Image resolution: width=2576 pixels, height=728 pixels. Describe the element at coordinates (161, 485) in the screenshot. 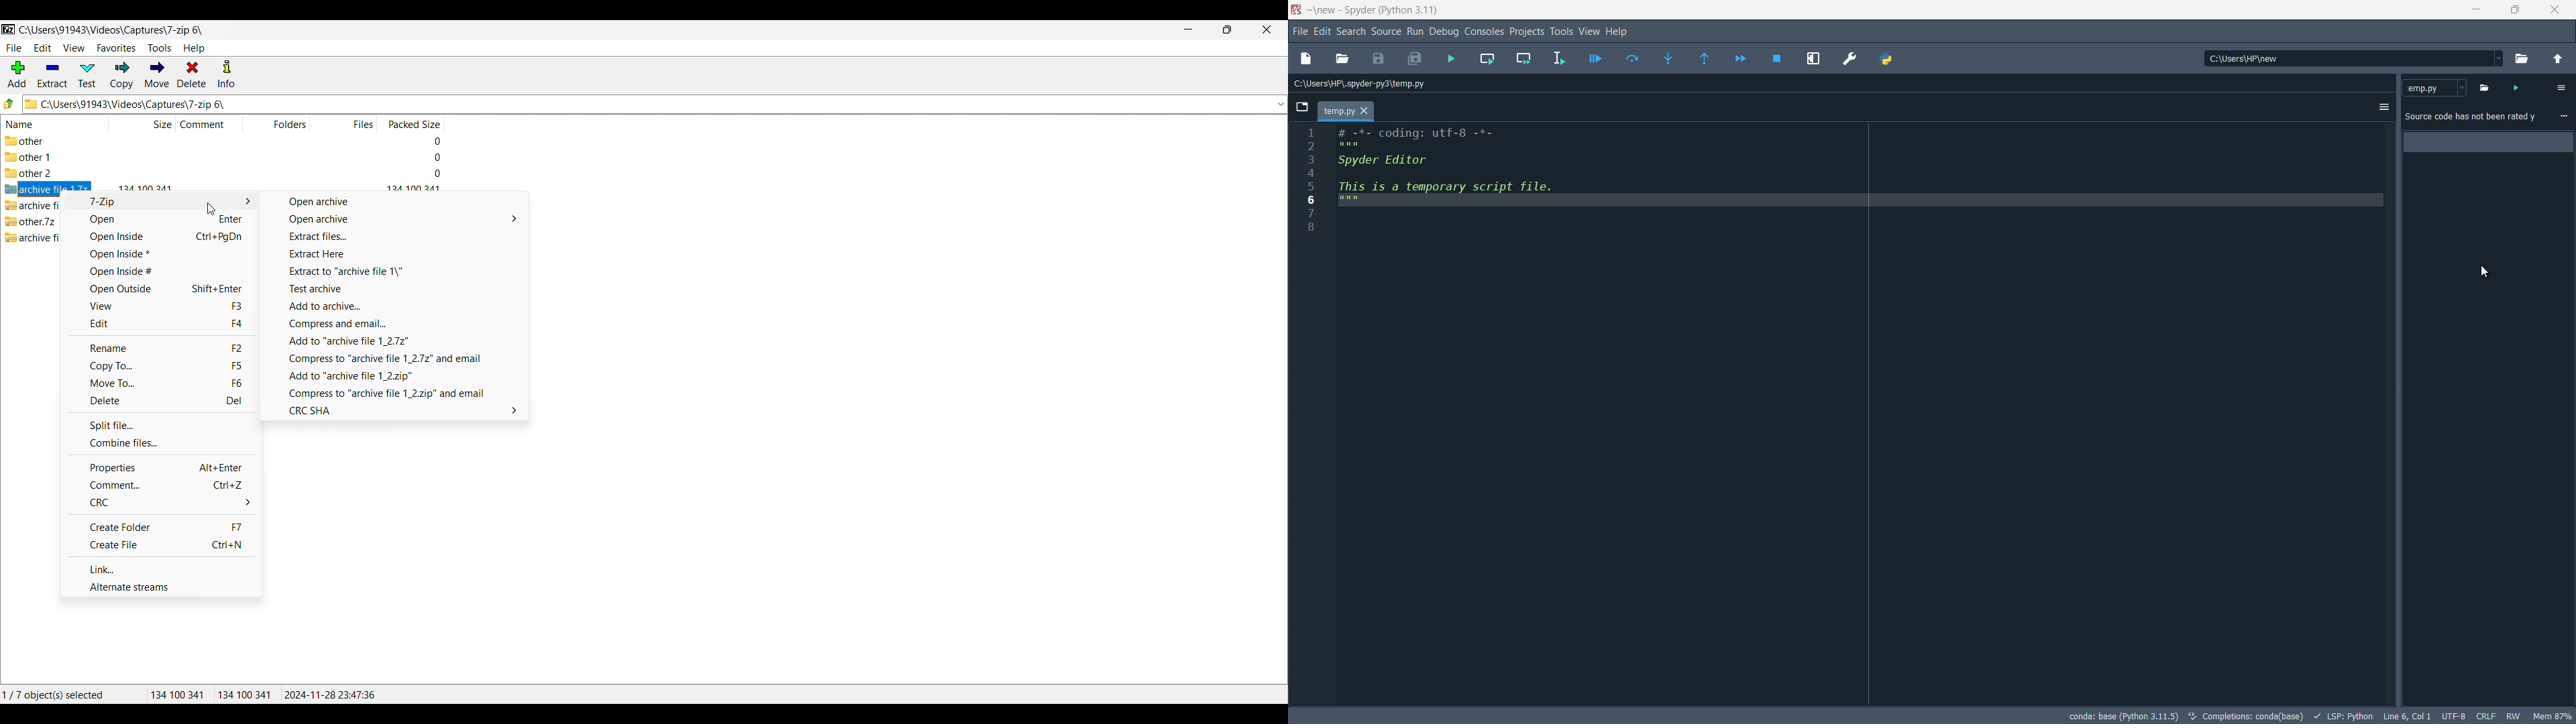

I see `Comment` at that location.